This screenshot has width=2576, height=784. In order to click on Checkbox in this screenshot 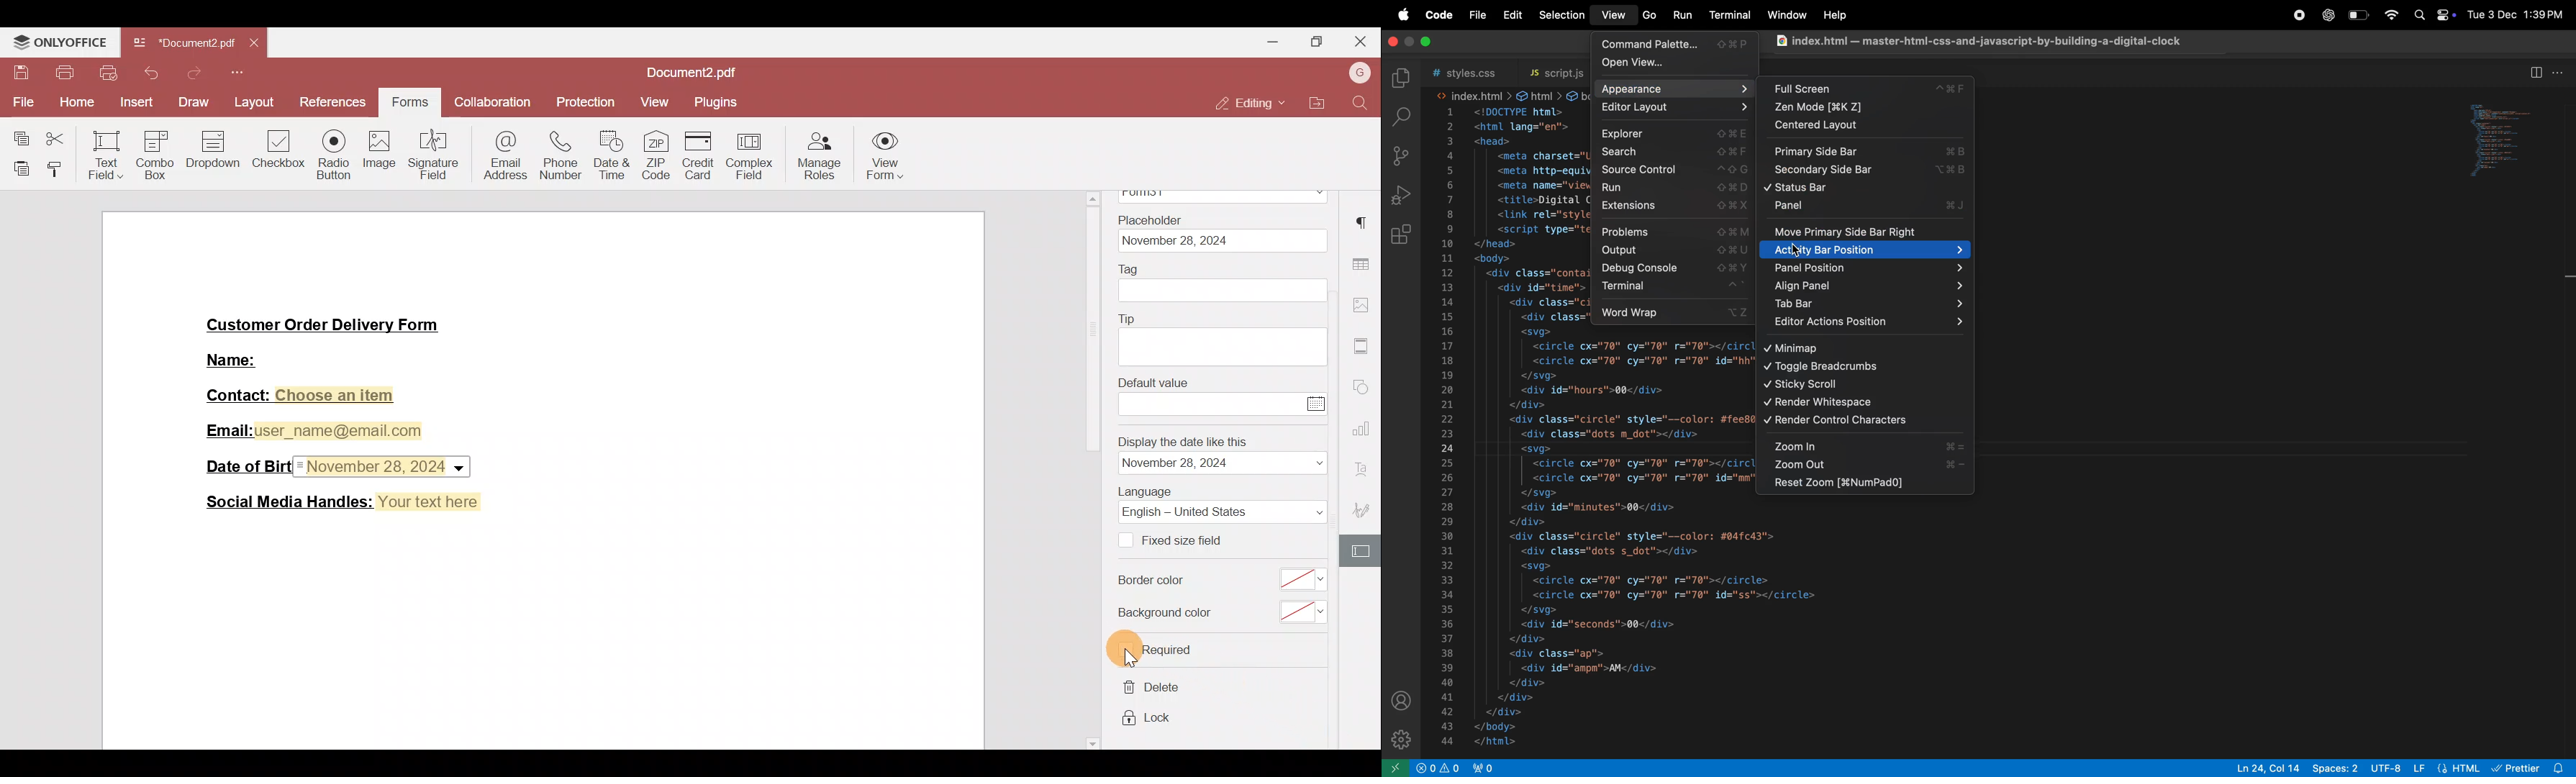, I will do `click(280, 155)`.